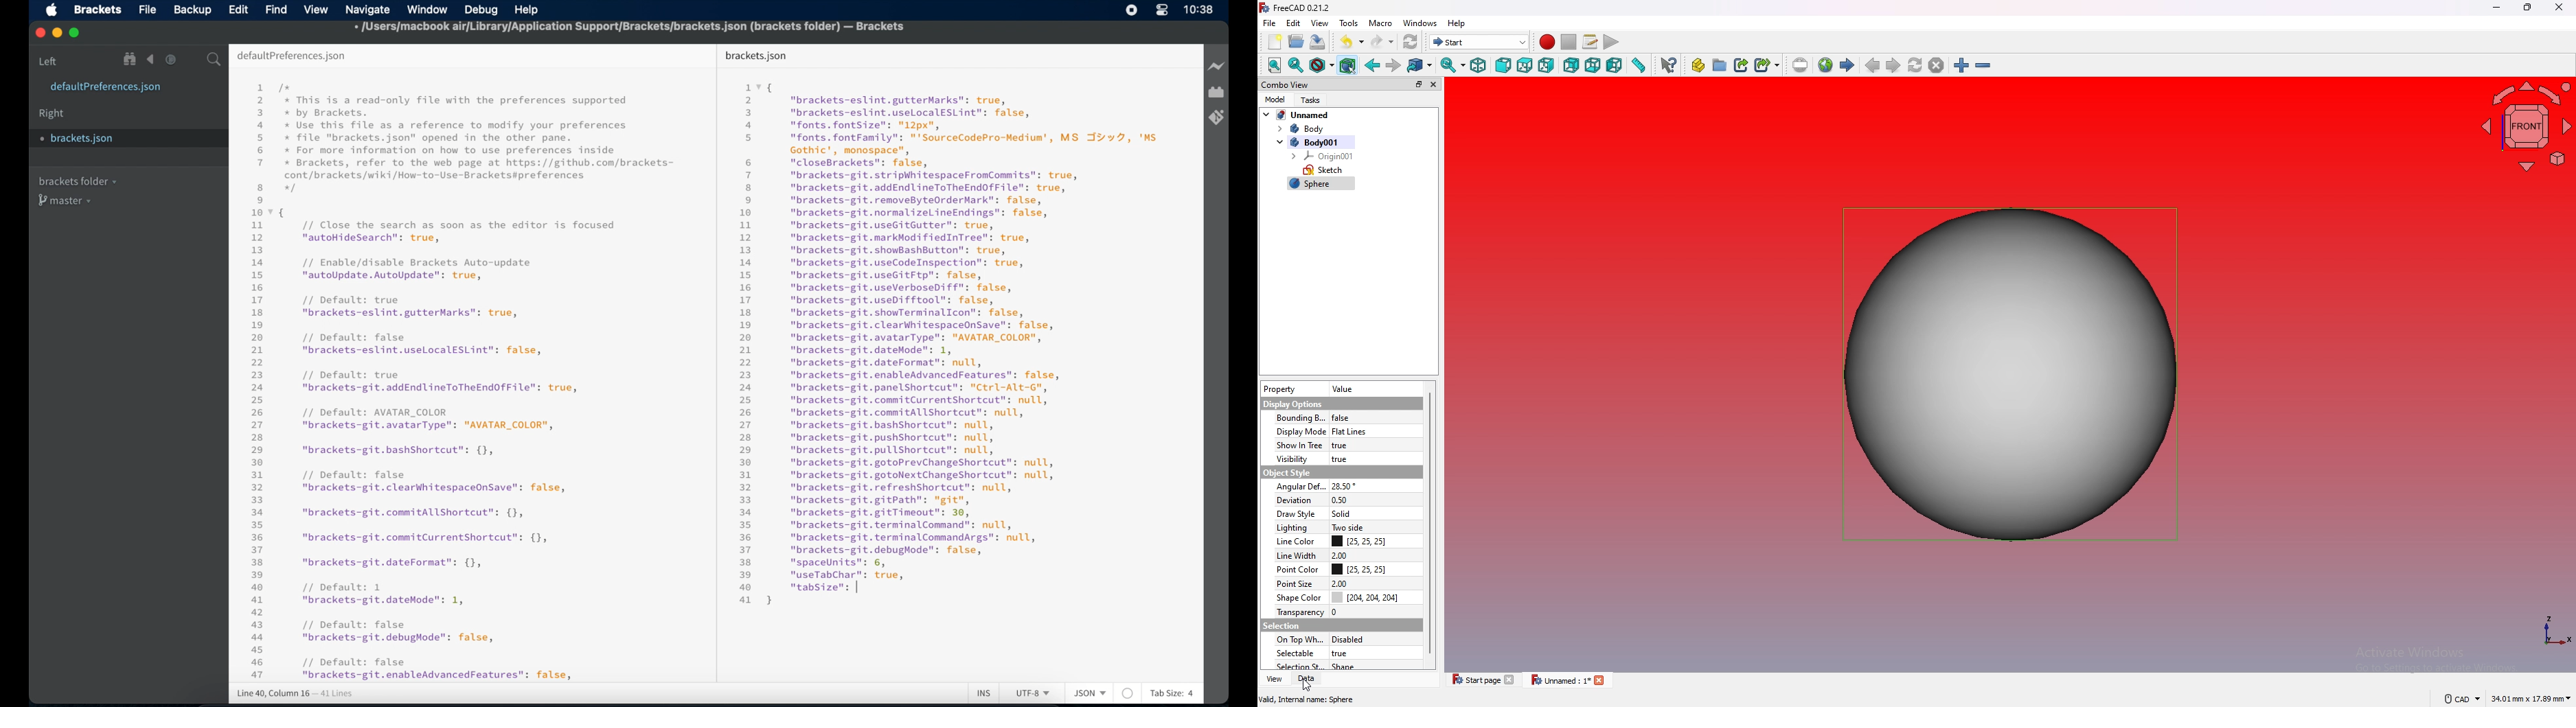 The width and height of the screenshot is (2576, 728). I want to click on live preview, so click(1218, 66).